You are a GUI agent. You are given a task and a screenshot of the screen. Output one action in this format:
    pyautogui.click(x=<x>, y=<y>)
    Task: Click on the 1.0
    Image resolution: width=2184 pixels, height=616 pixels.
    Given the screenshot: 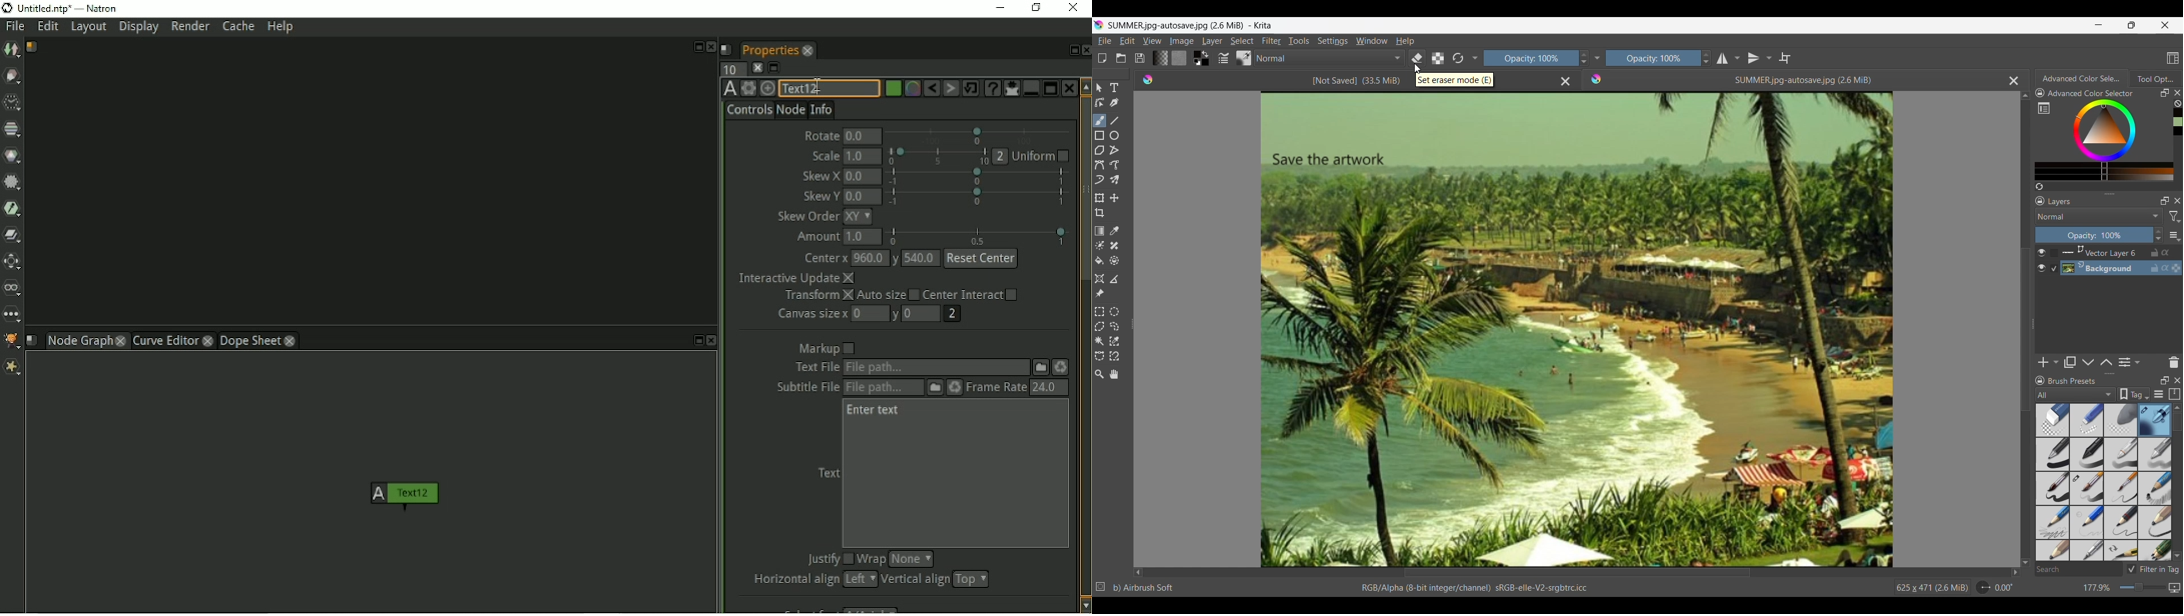 What is the action you would take?
    pyautogui.click(x=863, y=237)
    